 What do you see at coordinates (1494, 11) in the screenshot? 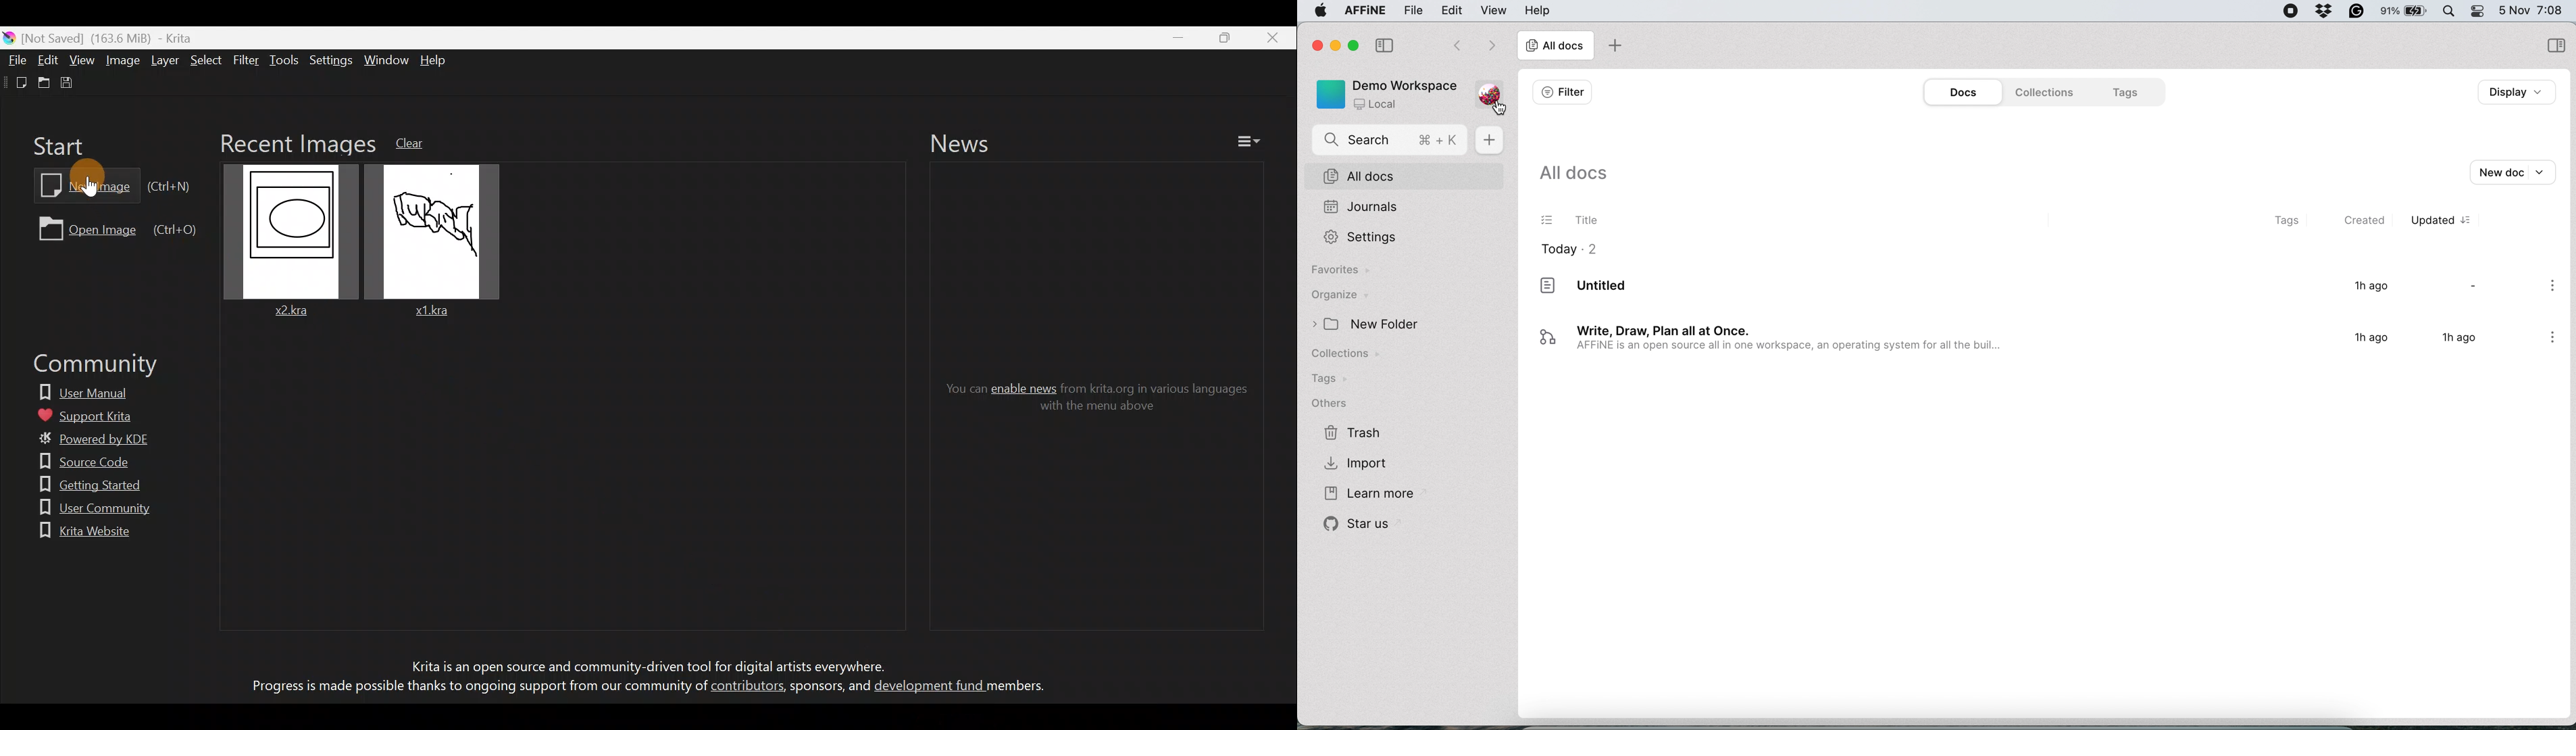
I see `view` at bounding box center [1494, 11].